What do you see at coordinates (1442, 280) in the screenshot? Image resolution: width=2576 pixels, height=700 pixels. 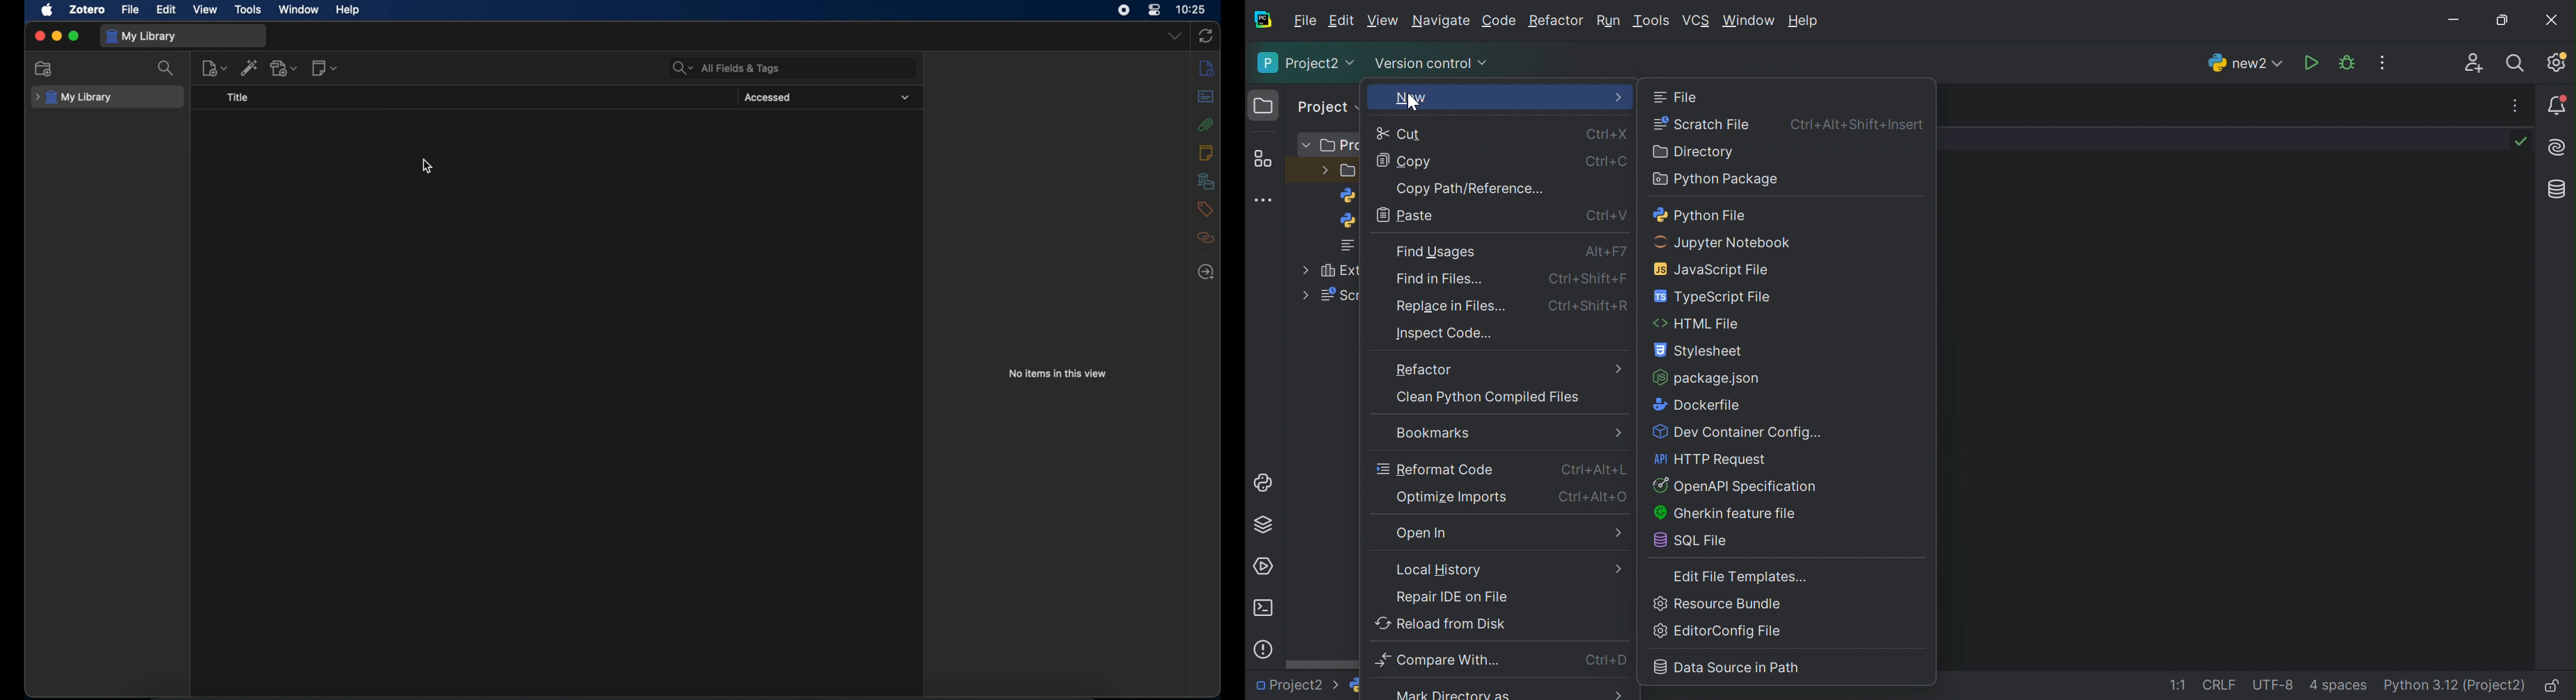 I see `Find in files` at bounding box center [1442, 280].